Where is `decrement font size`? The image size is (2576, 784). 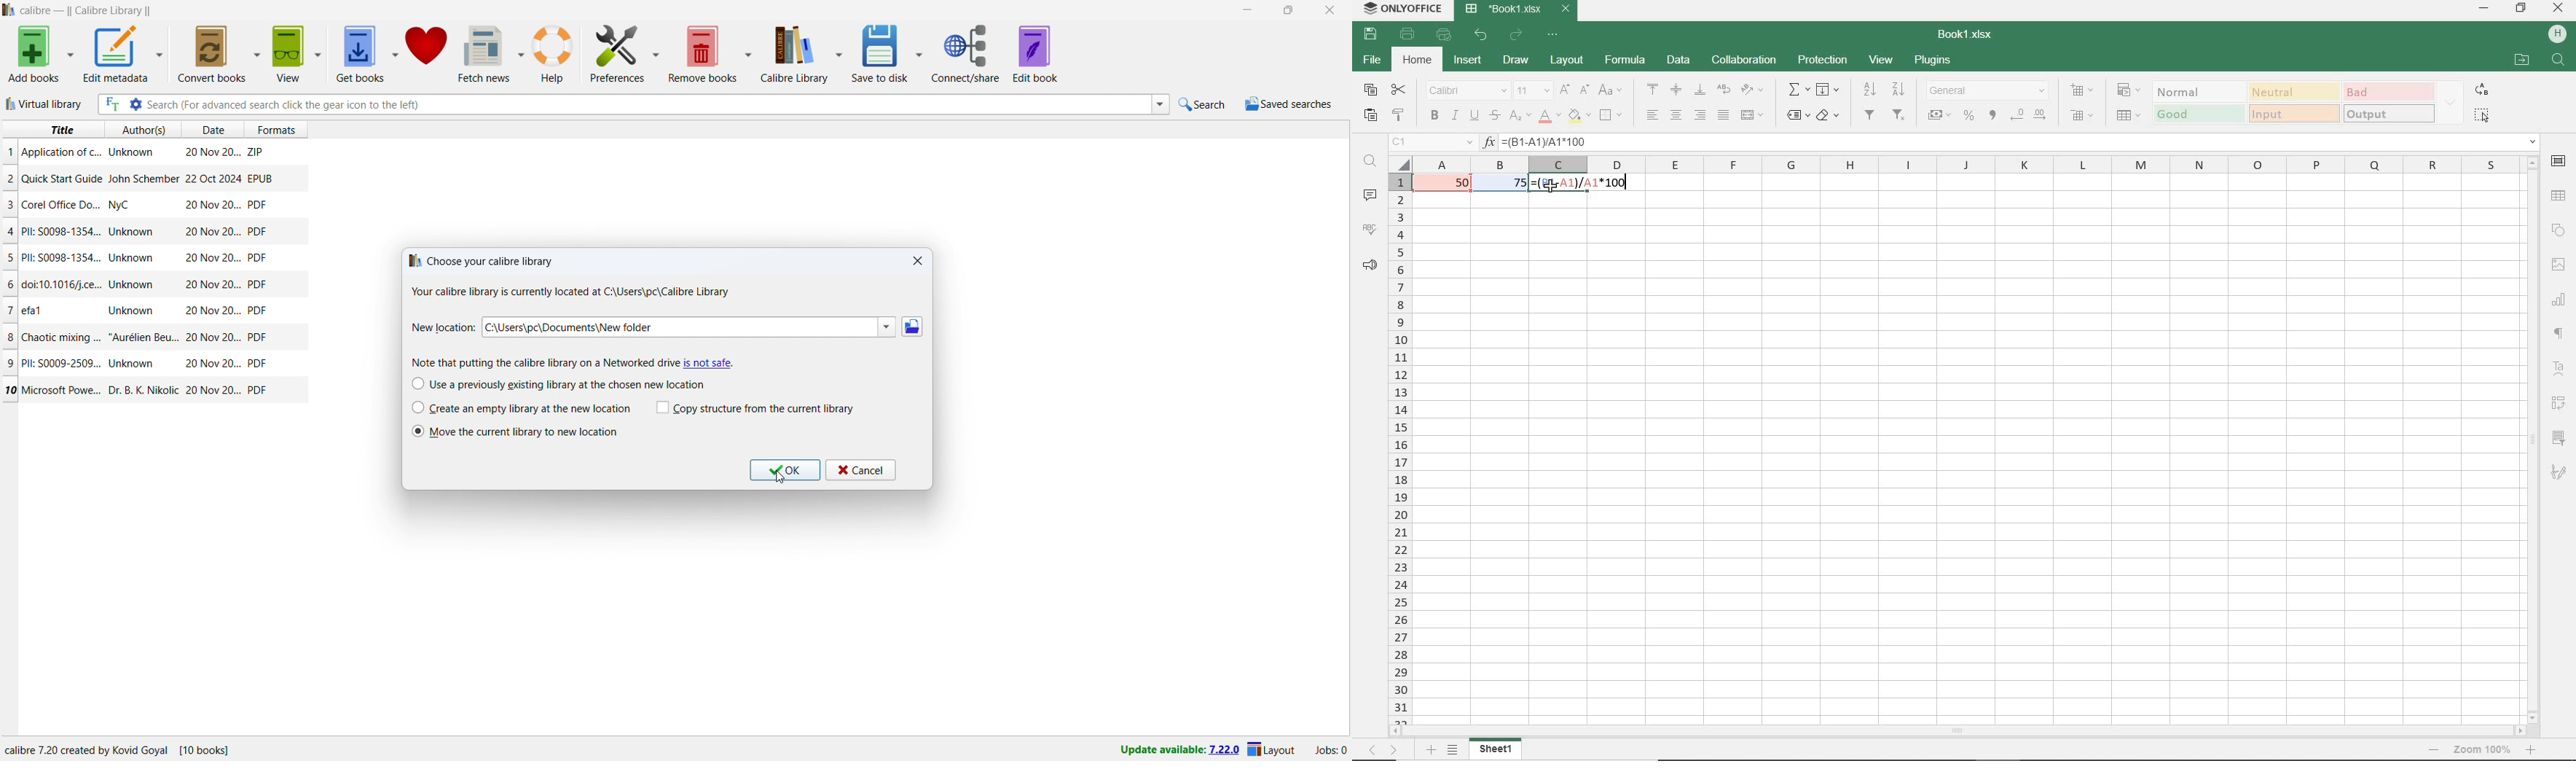 decrement font size is located at coordinates (1585, 89).